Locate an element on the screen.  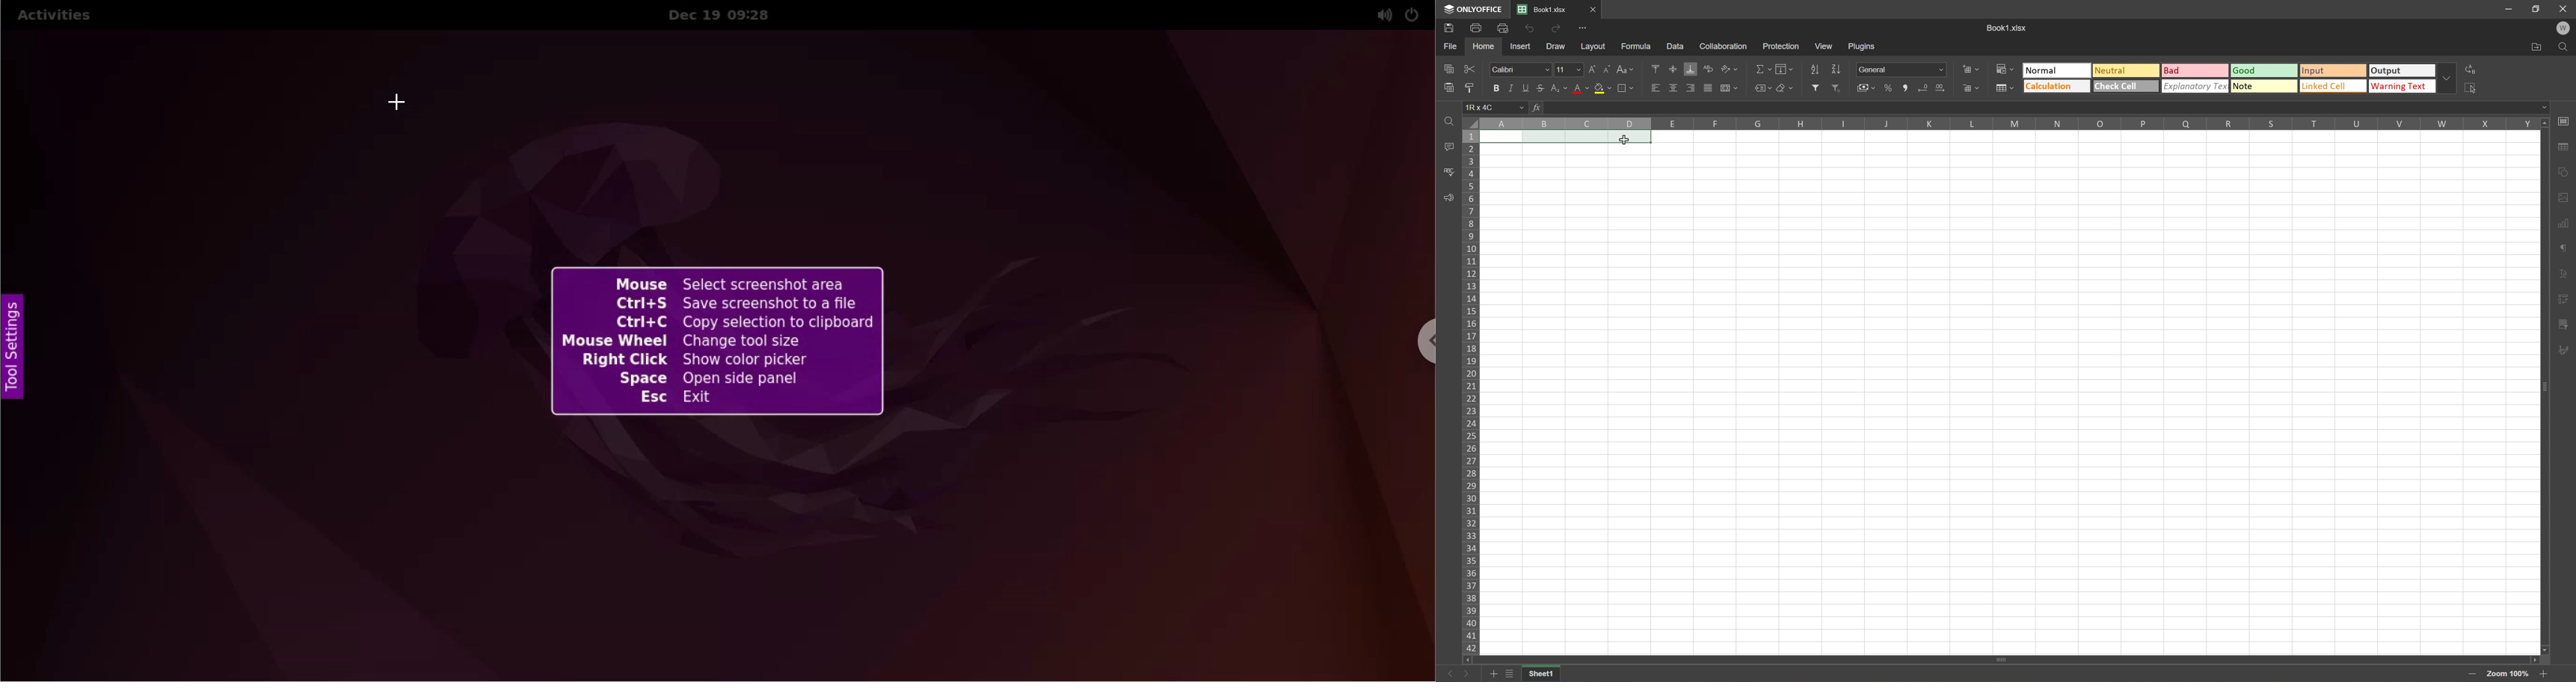
Normal is located at coordinates (2058, 70).